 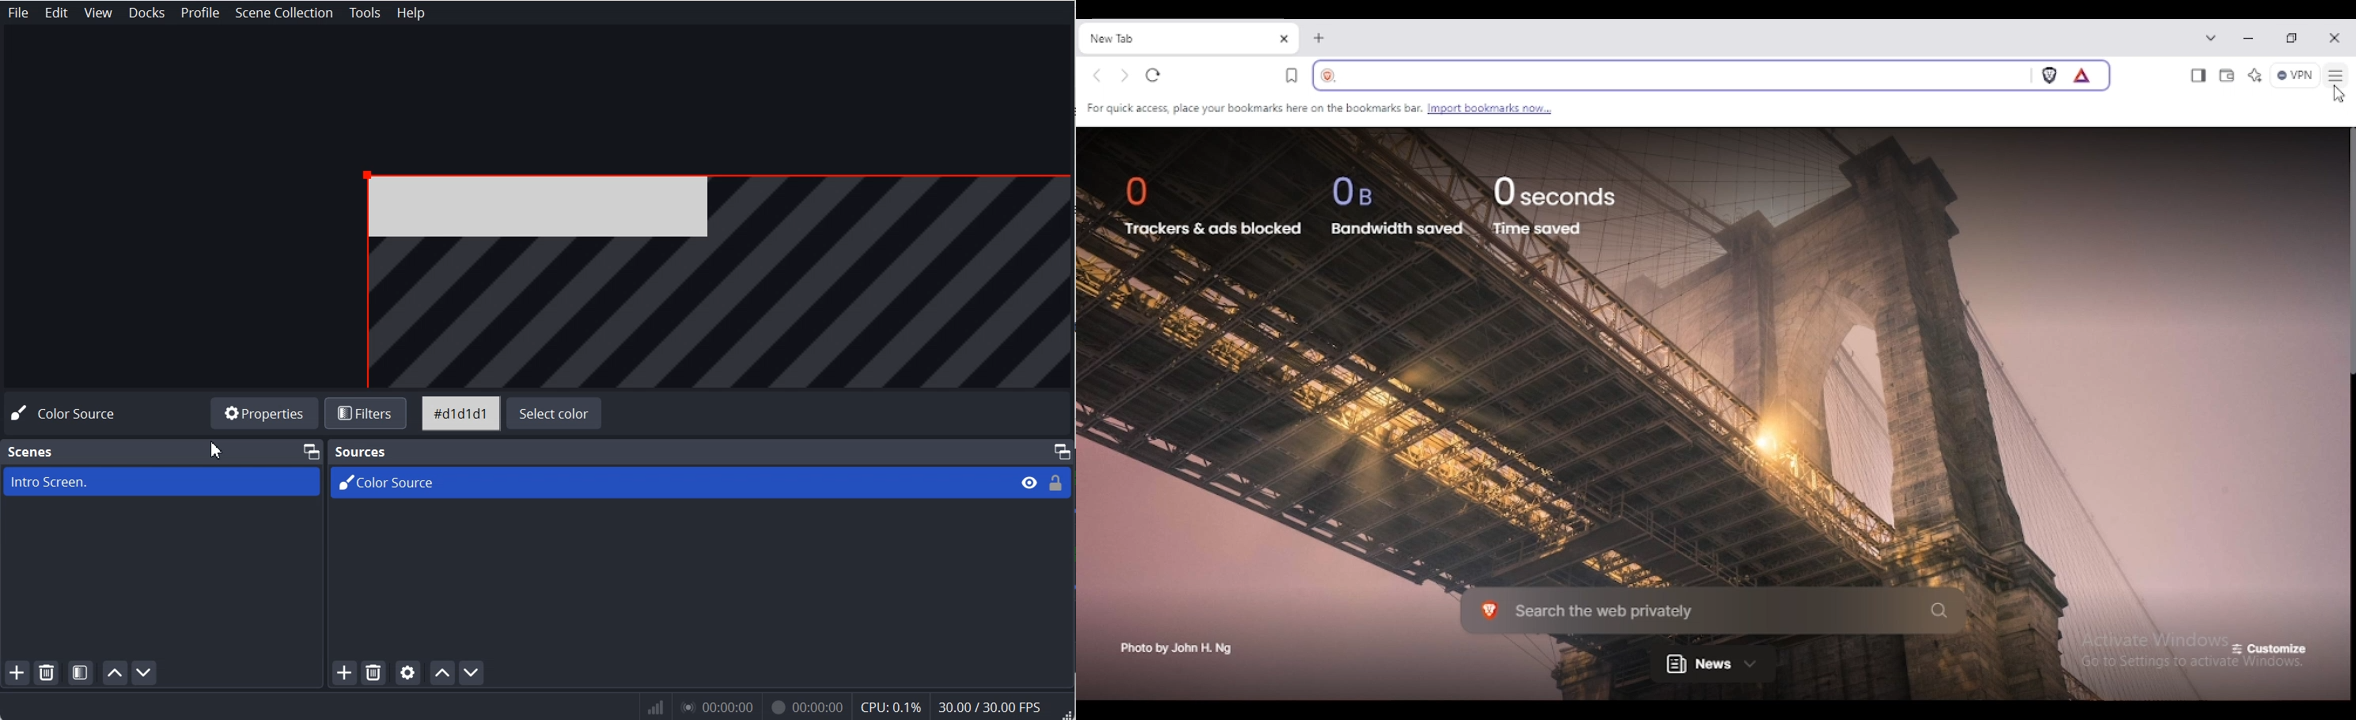 I want to click on background image, so click(x=1704, y=415).